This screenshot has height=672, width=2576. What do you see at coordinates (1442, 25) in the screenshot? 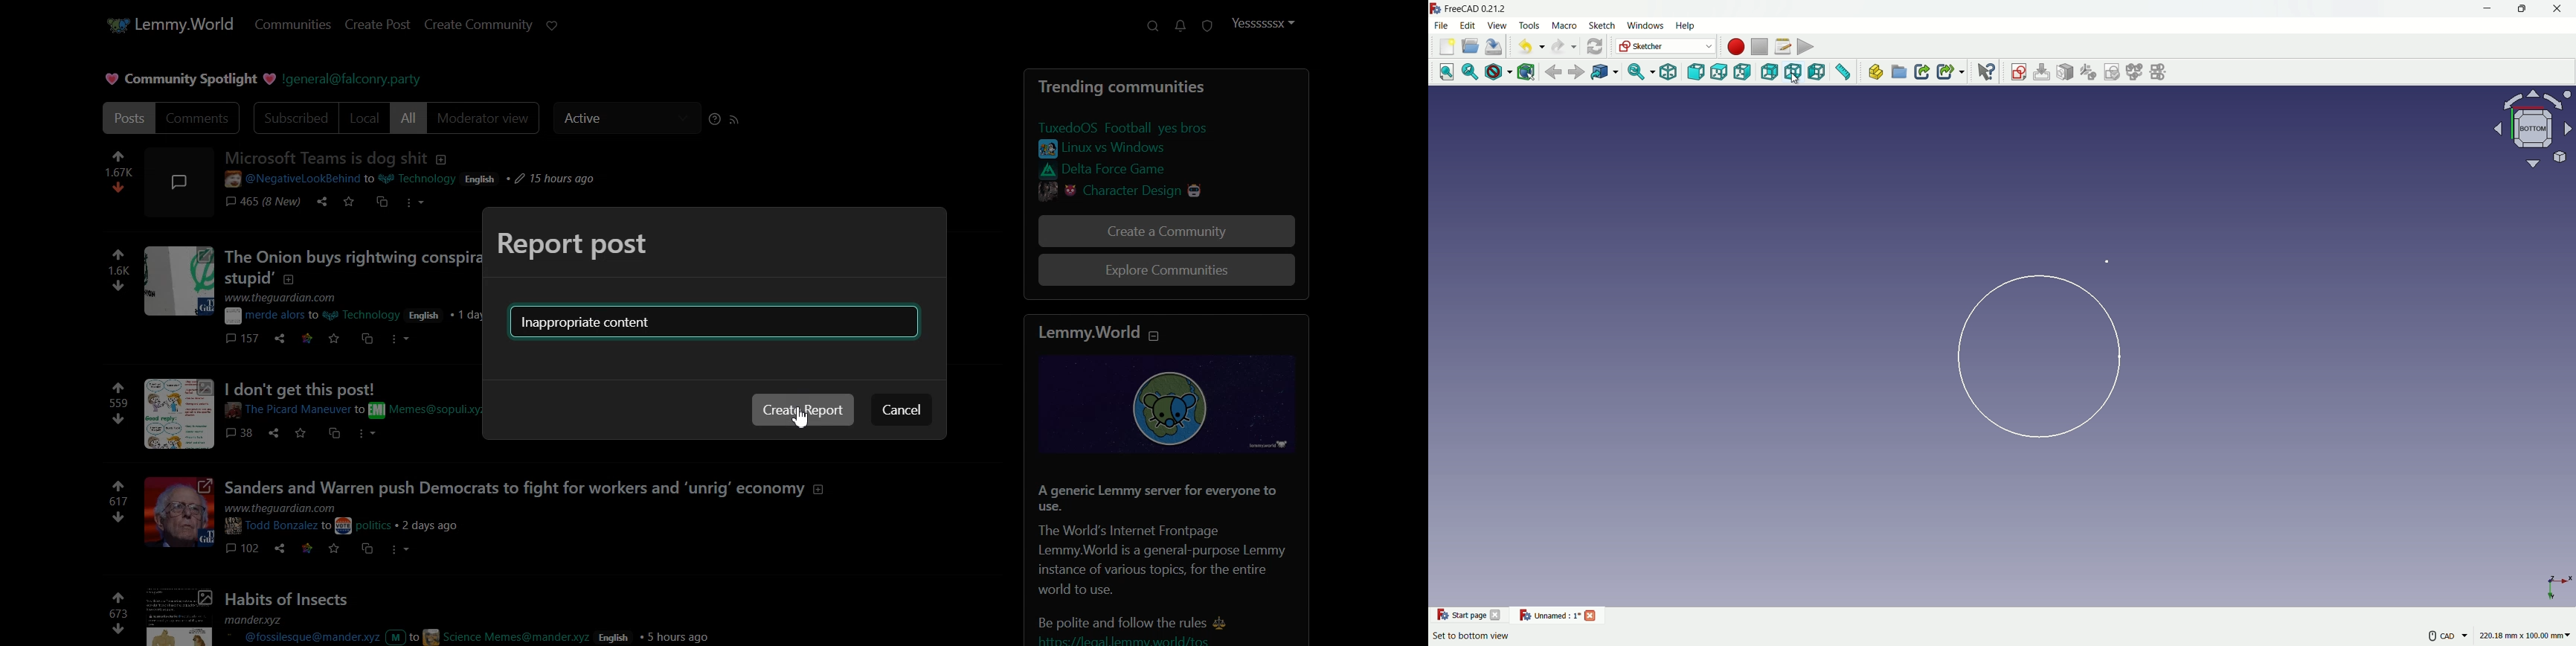
I see `file menu` at bounding box center [1442, 25].